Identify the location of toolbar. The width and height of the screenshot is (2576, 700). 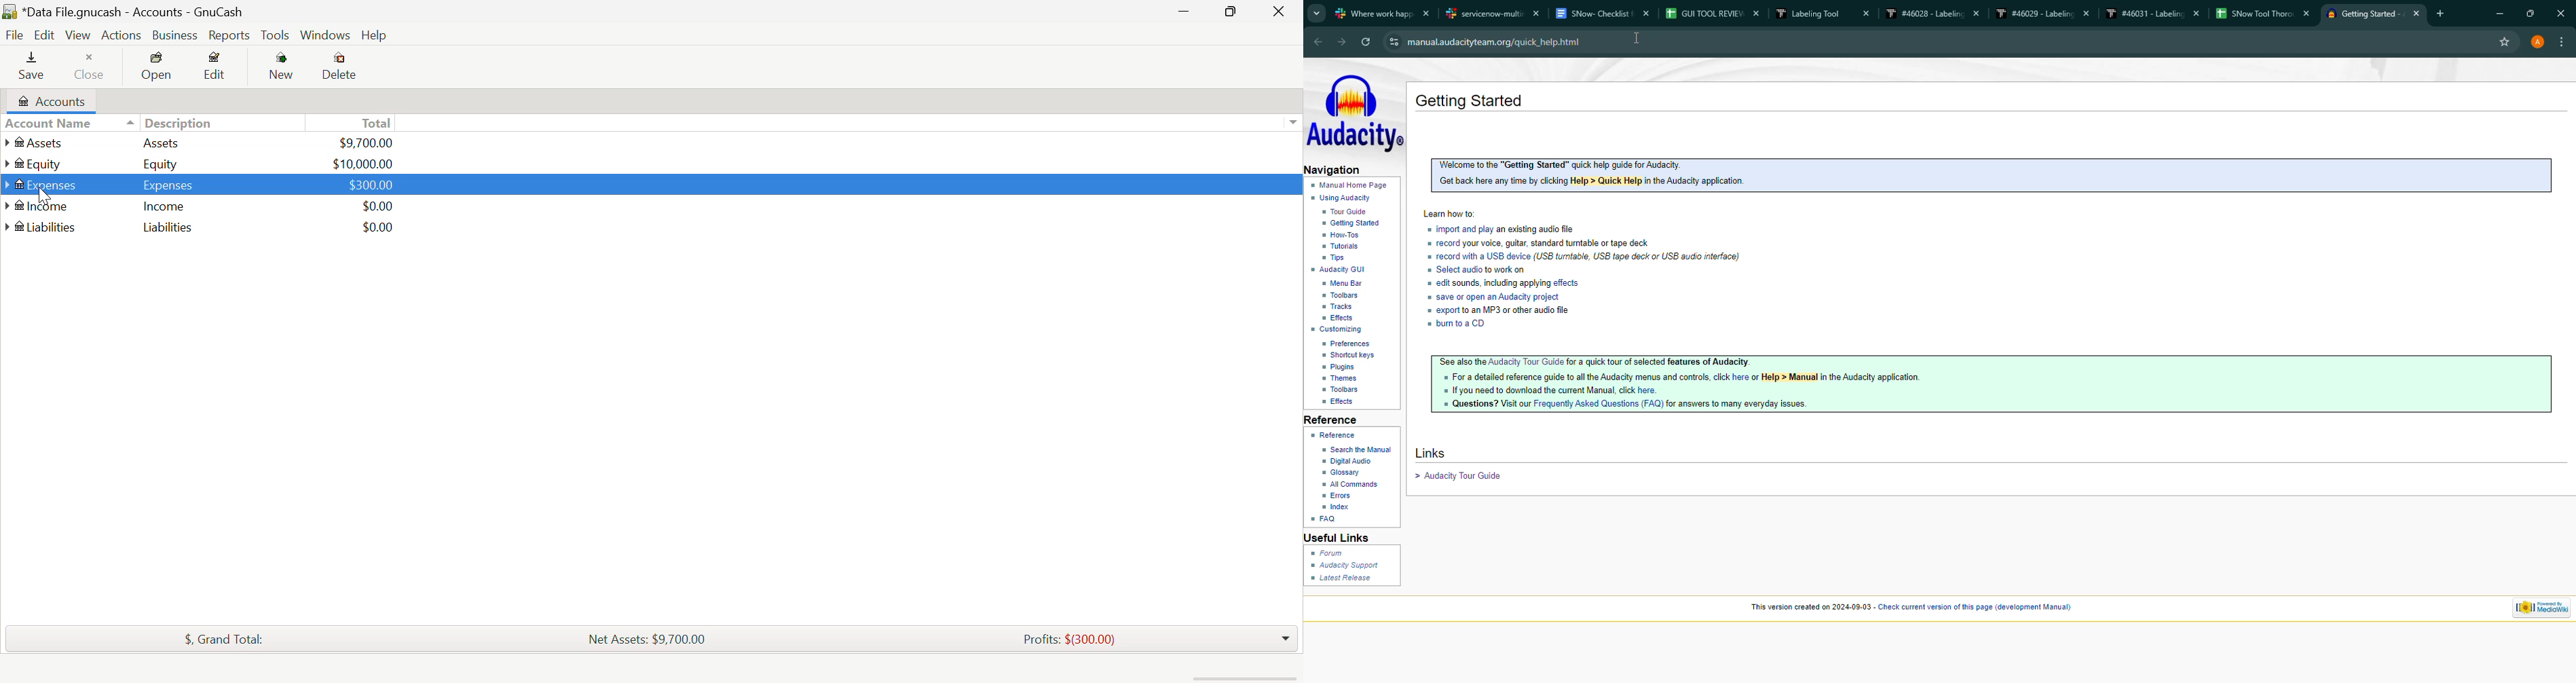
(1344, 297).